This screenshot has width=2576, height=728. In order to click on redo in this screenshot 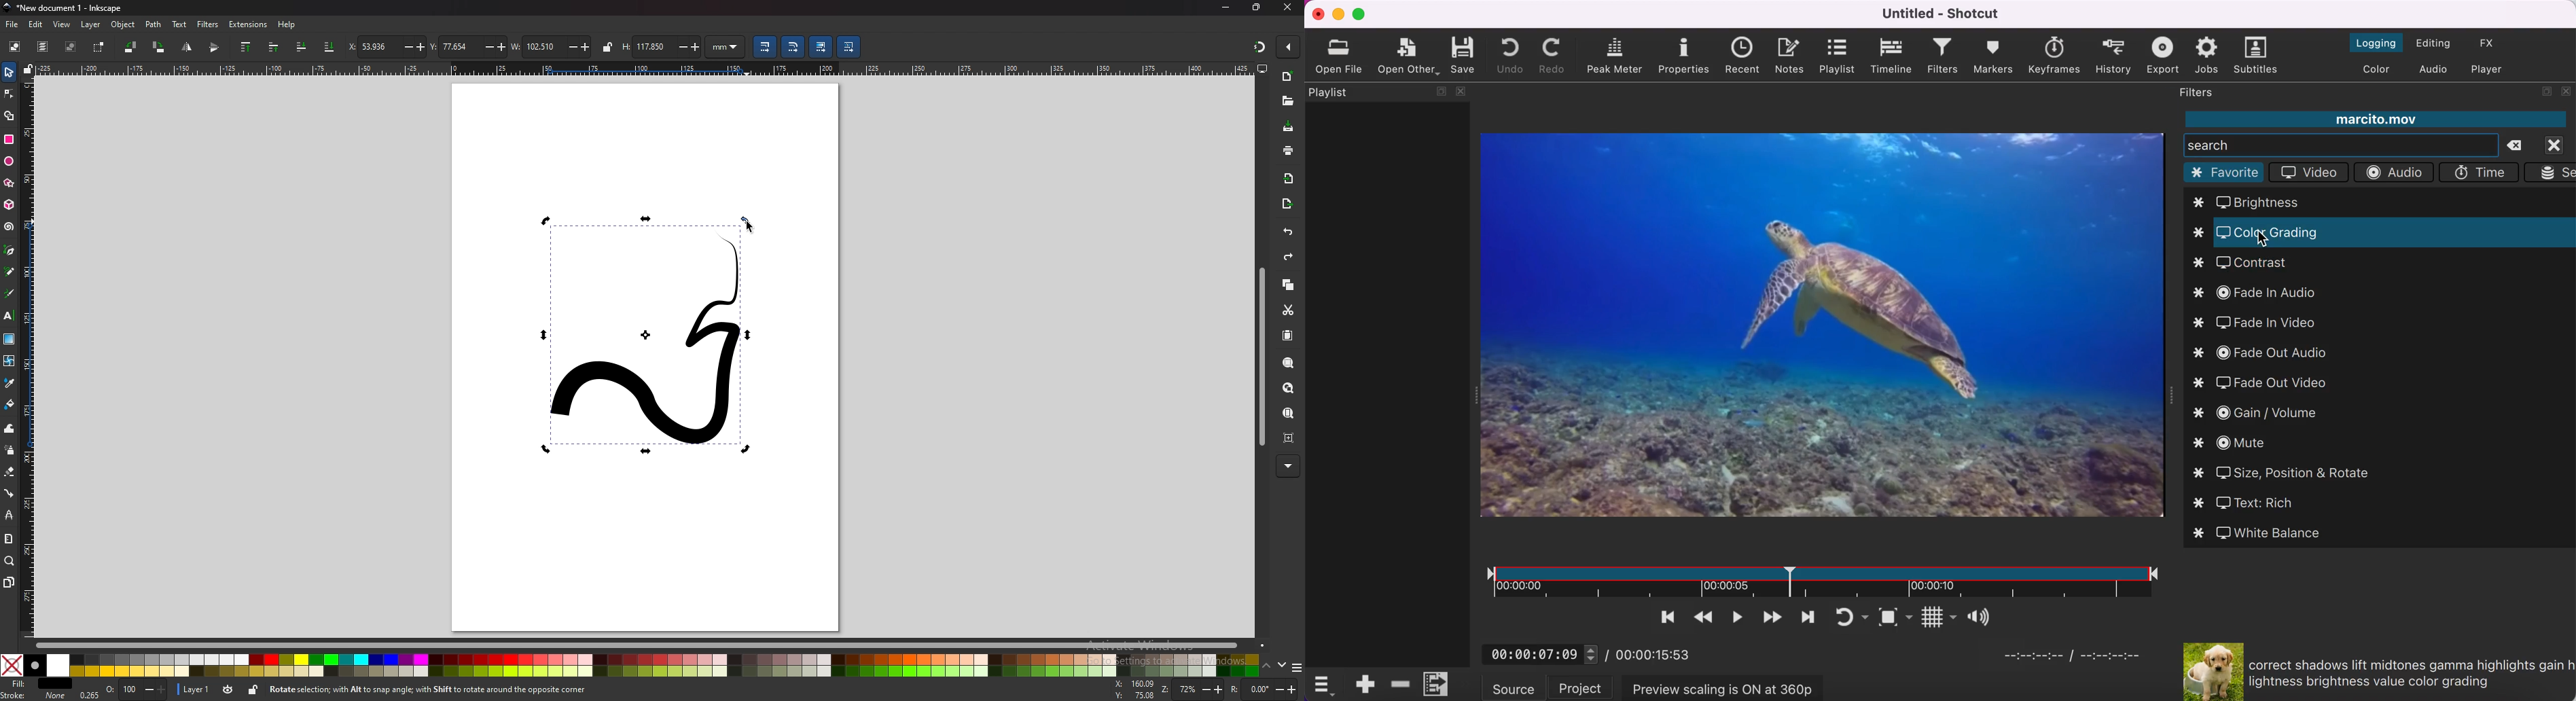, I will do `click(1290, 257)`.